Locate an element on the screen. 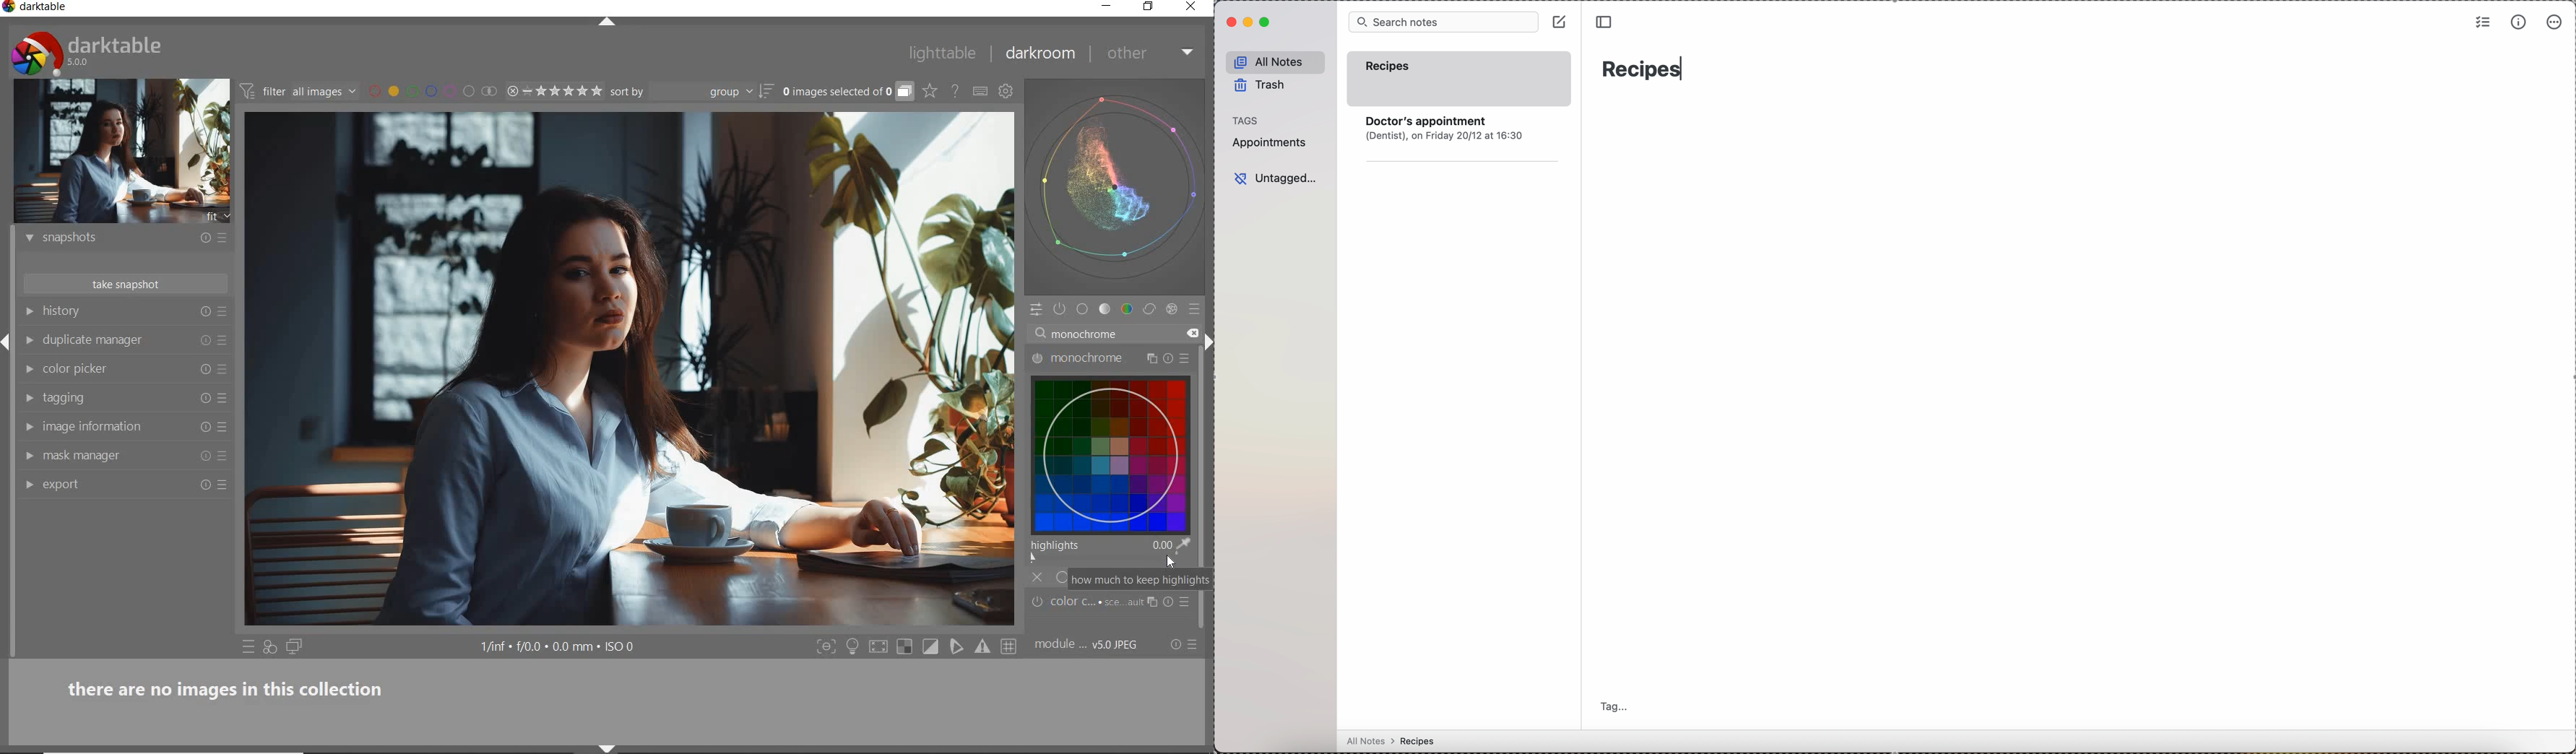 This screenshot has height=756, width=2576. recipes note is located at coordinates (1459, 79).